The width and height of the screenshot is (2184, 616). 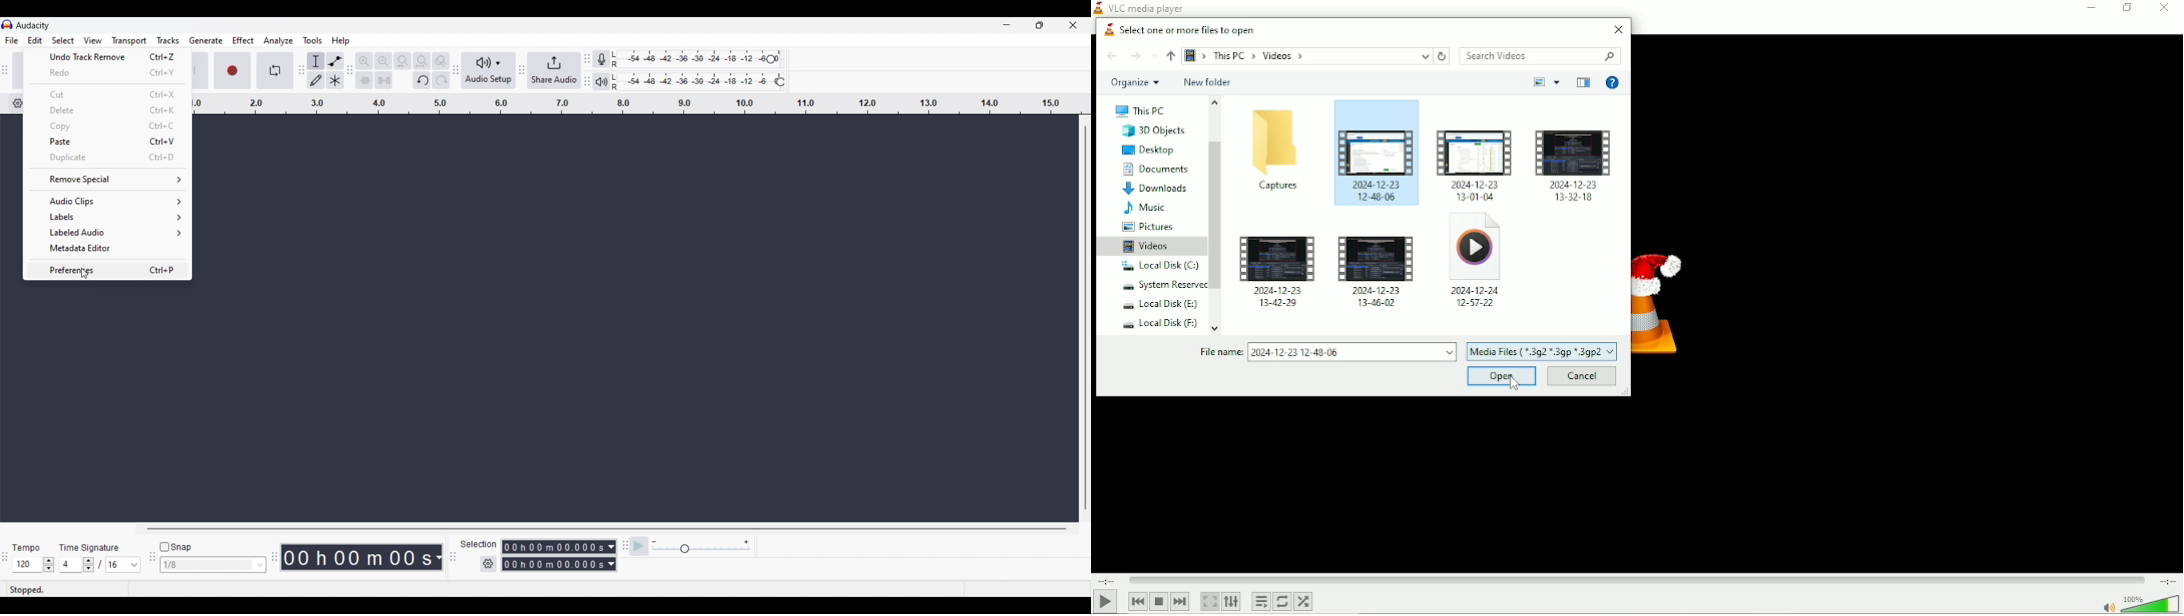 I want to click on Undo track remove, so click(x=108, y=57).